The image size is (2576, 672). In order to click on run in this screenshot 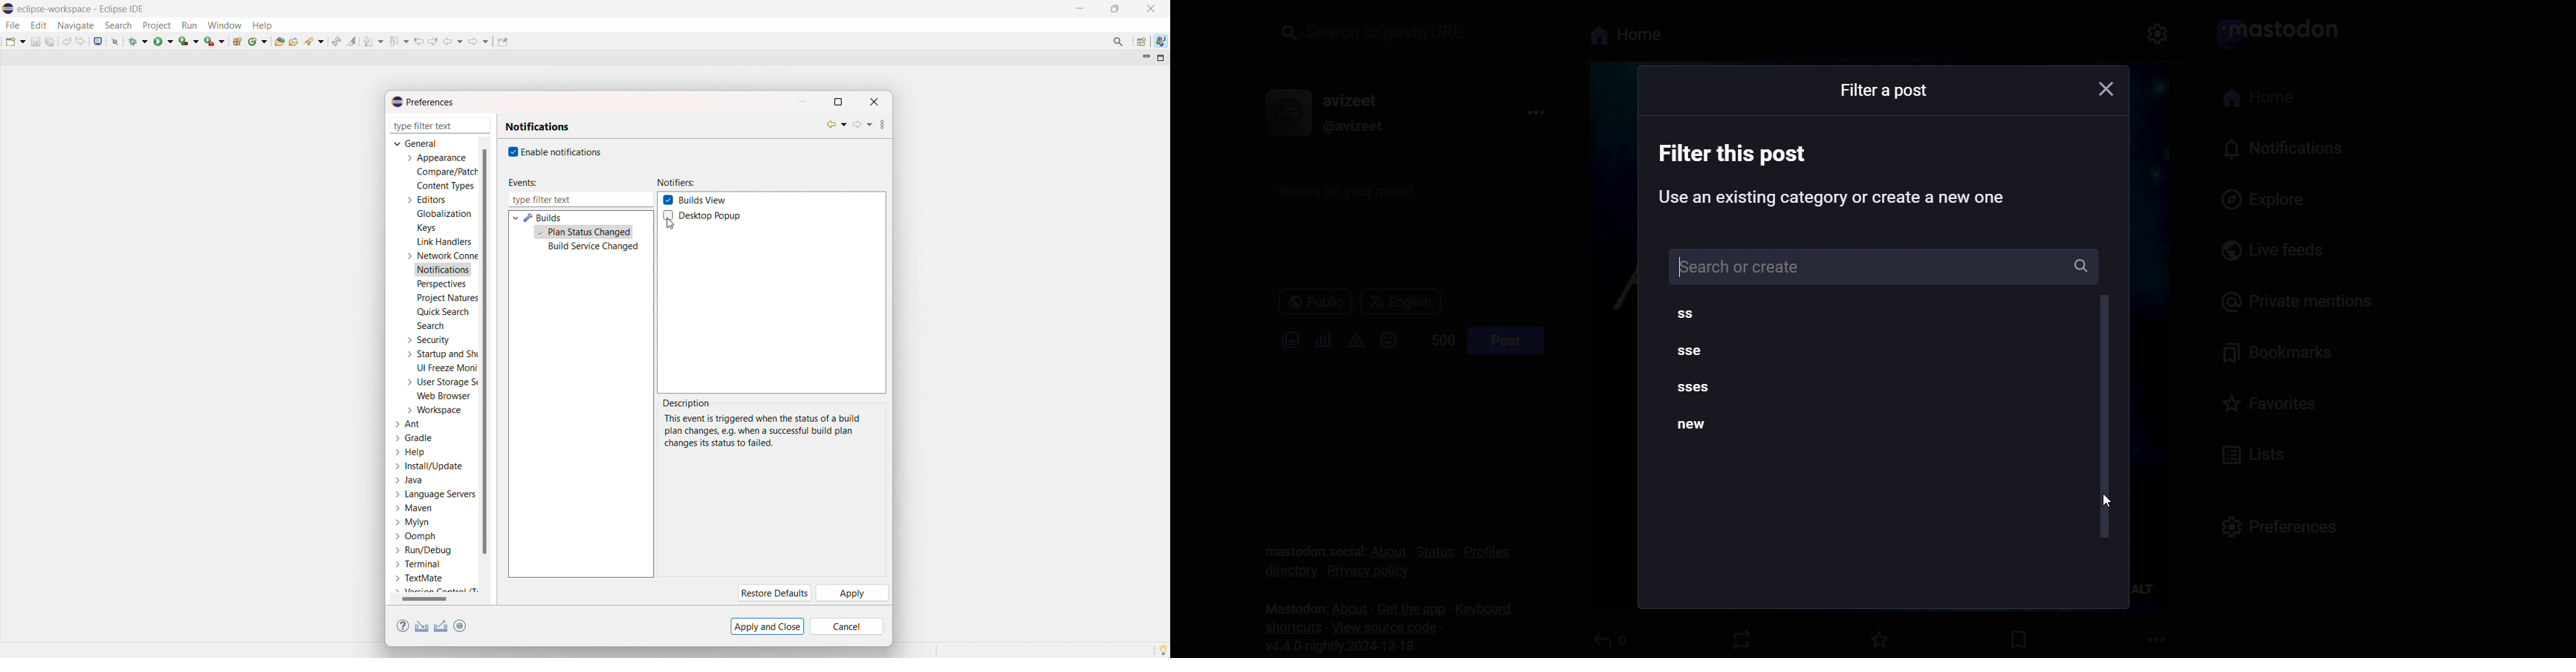, I will do `click(163, 41)`.